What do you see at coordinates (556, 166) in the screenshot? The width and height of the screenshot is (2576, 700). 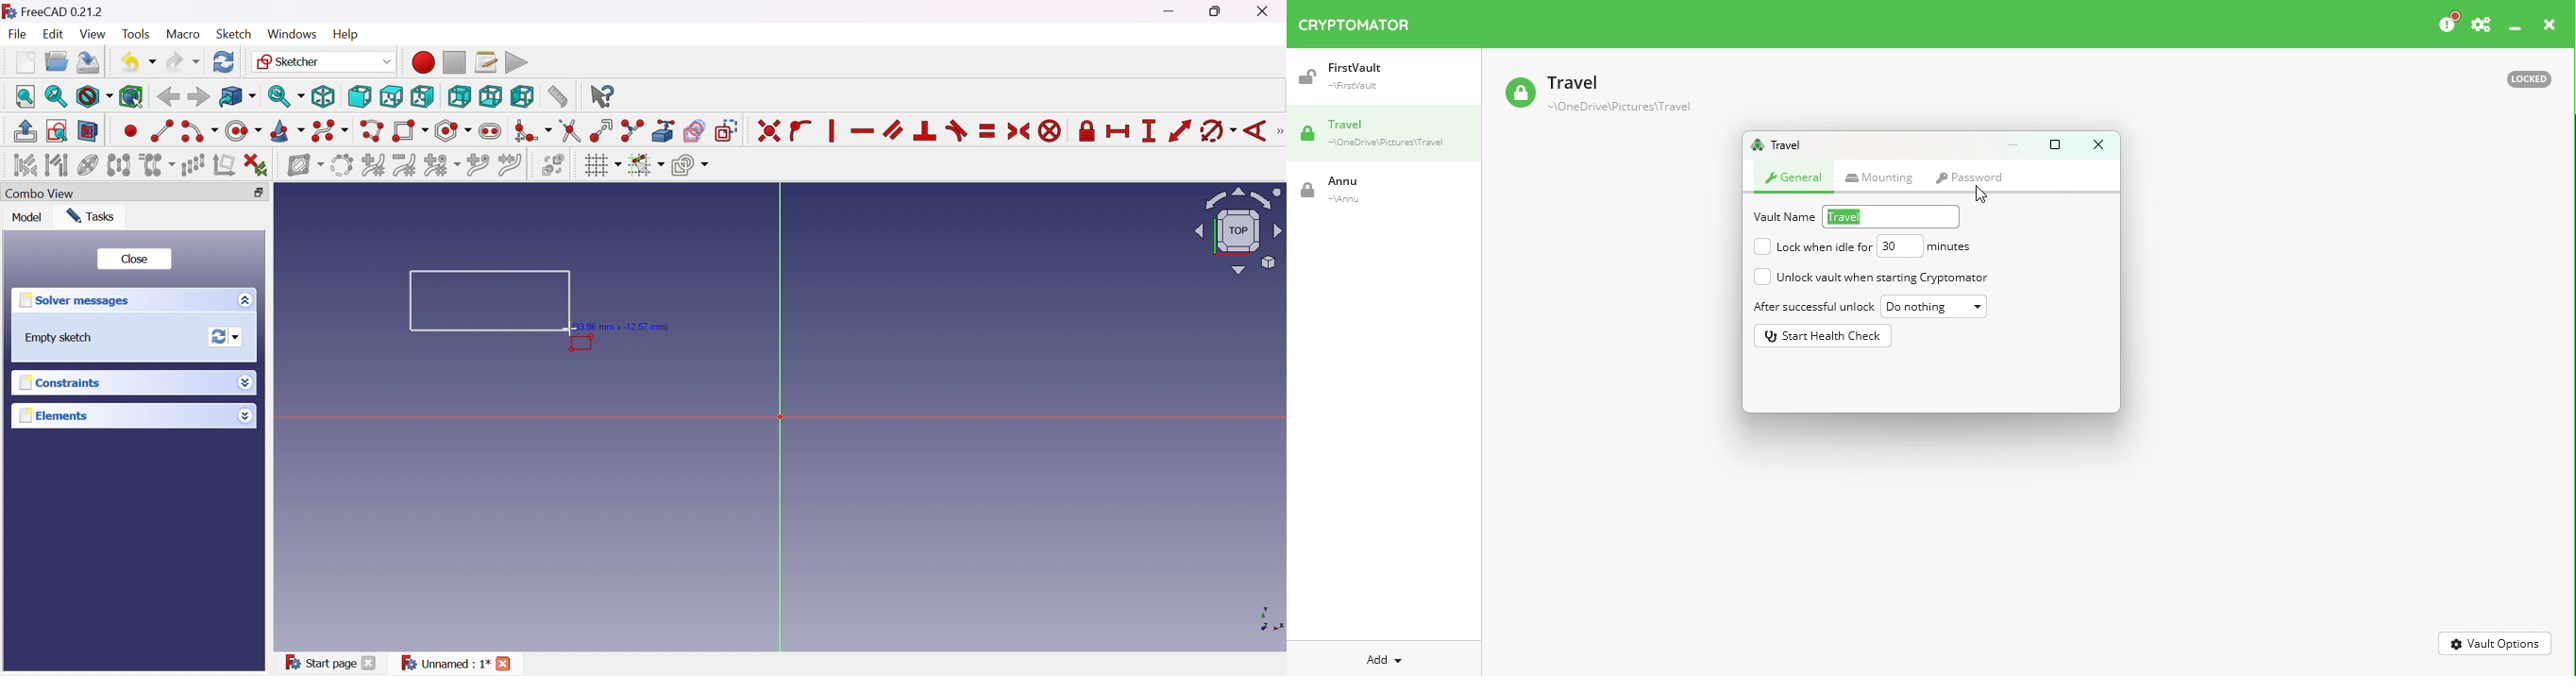 I see `Switch virtual space` at bounding box center [556, 166].